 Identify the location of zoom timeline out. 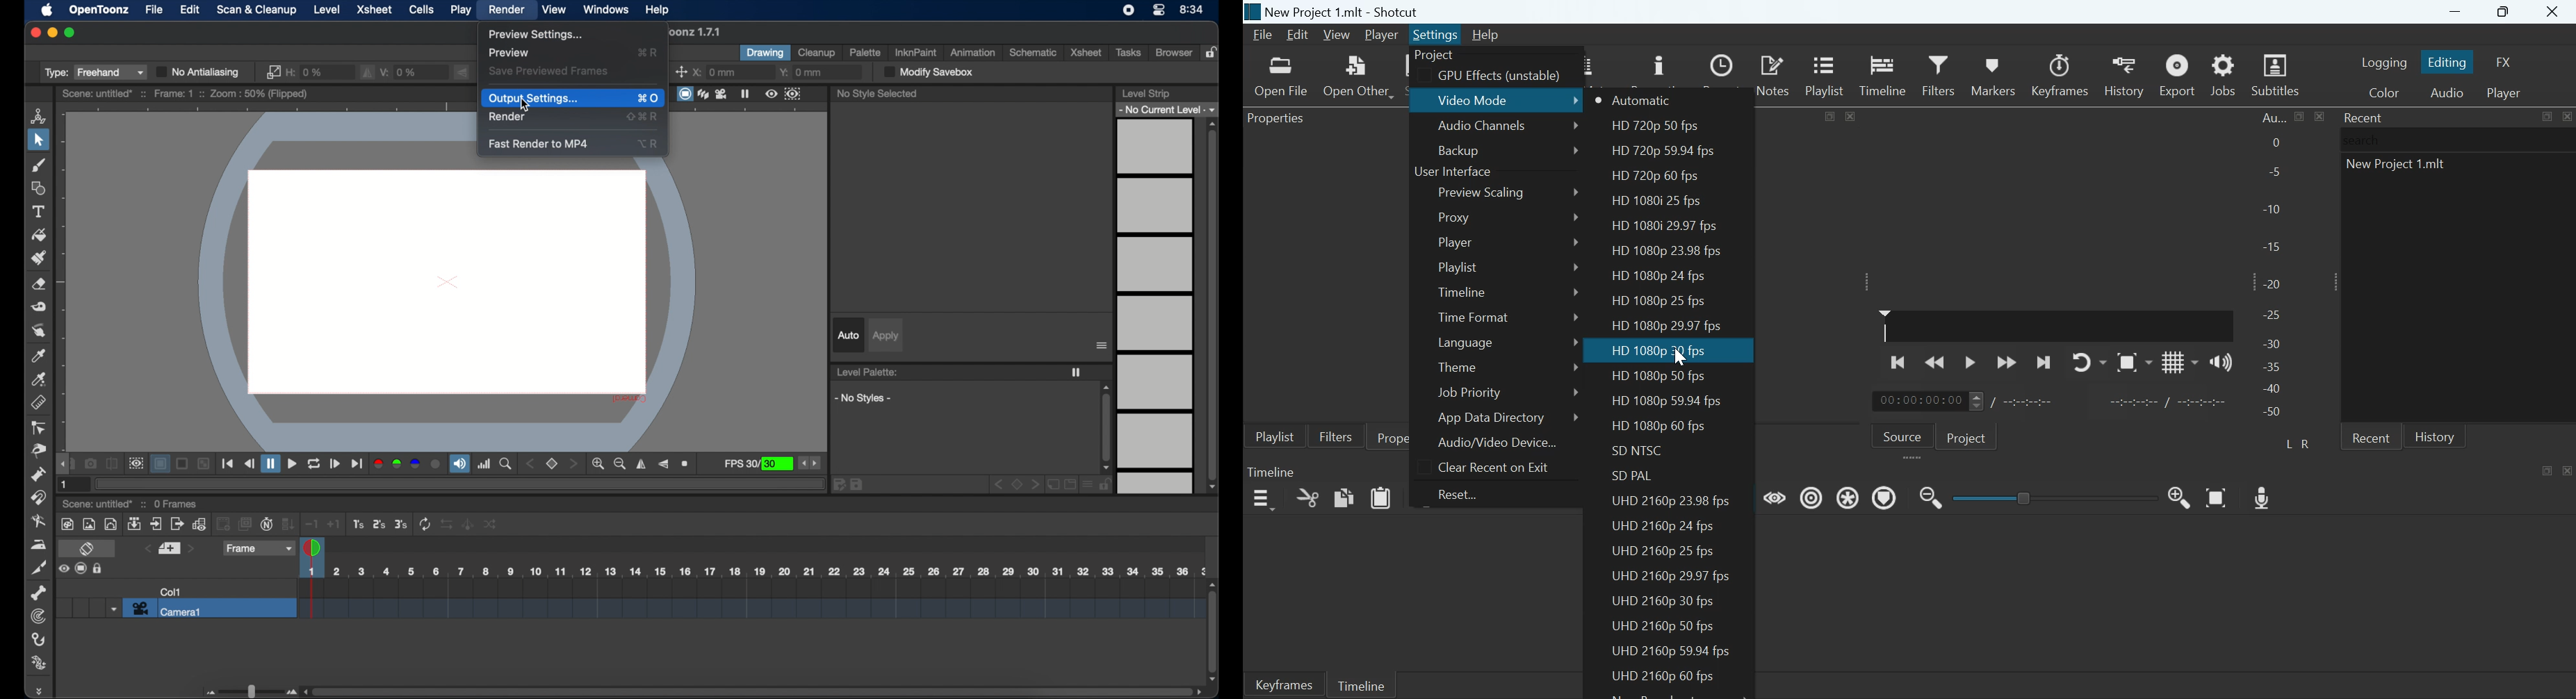
(1931, 496).